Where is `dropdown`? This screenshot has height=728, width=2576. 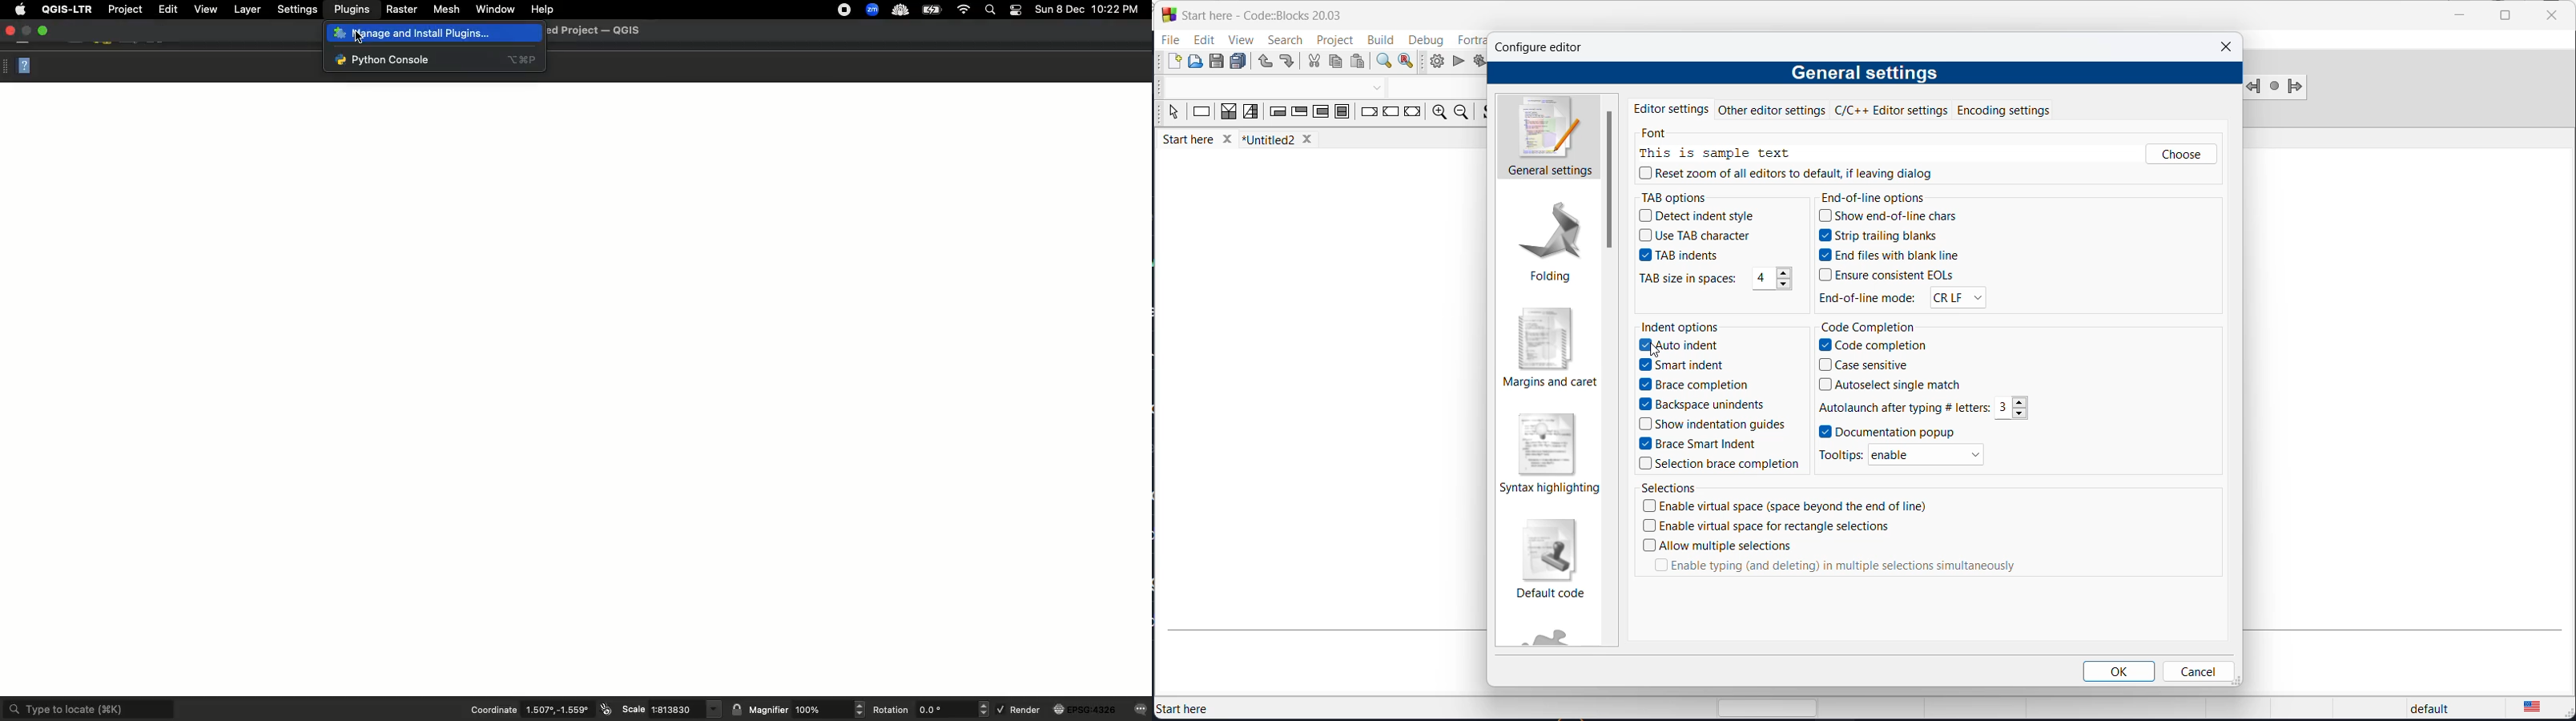
dropdown is located at coordinates (1959, 299).